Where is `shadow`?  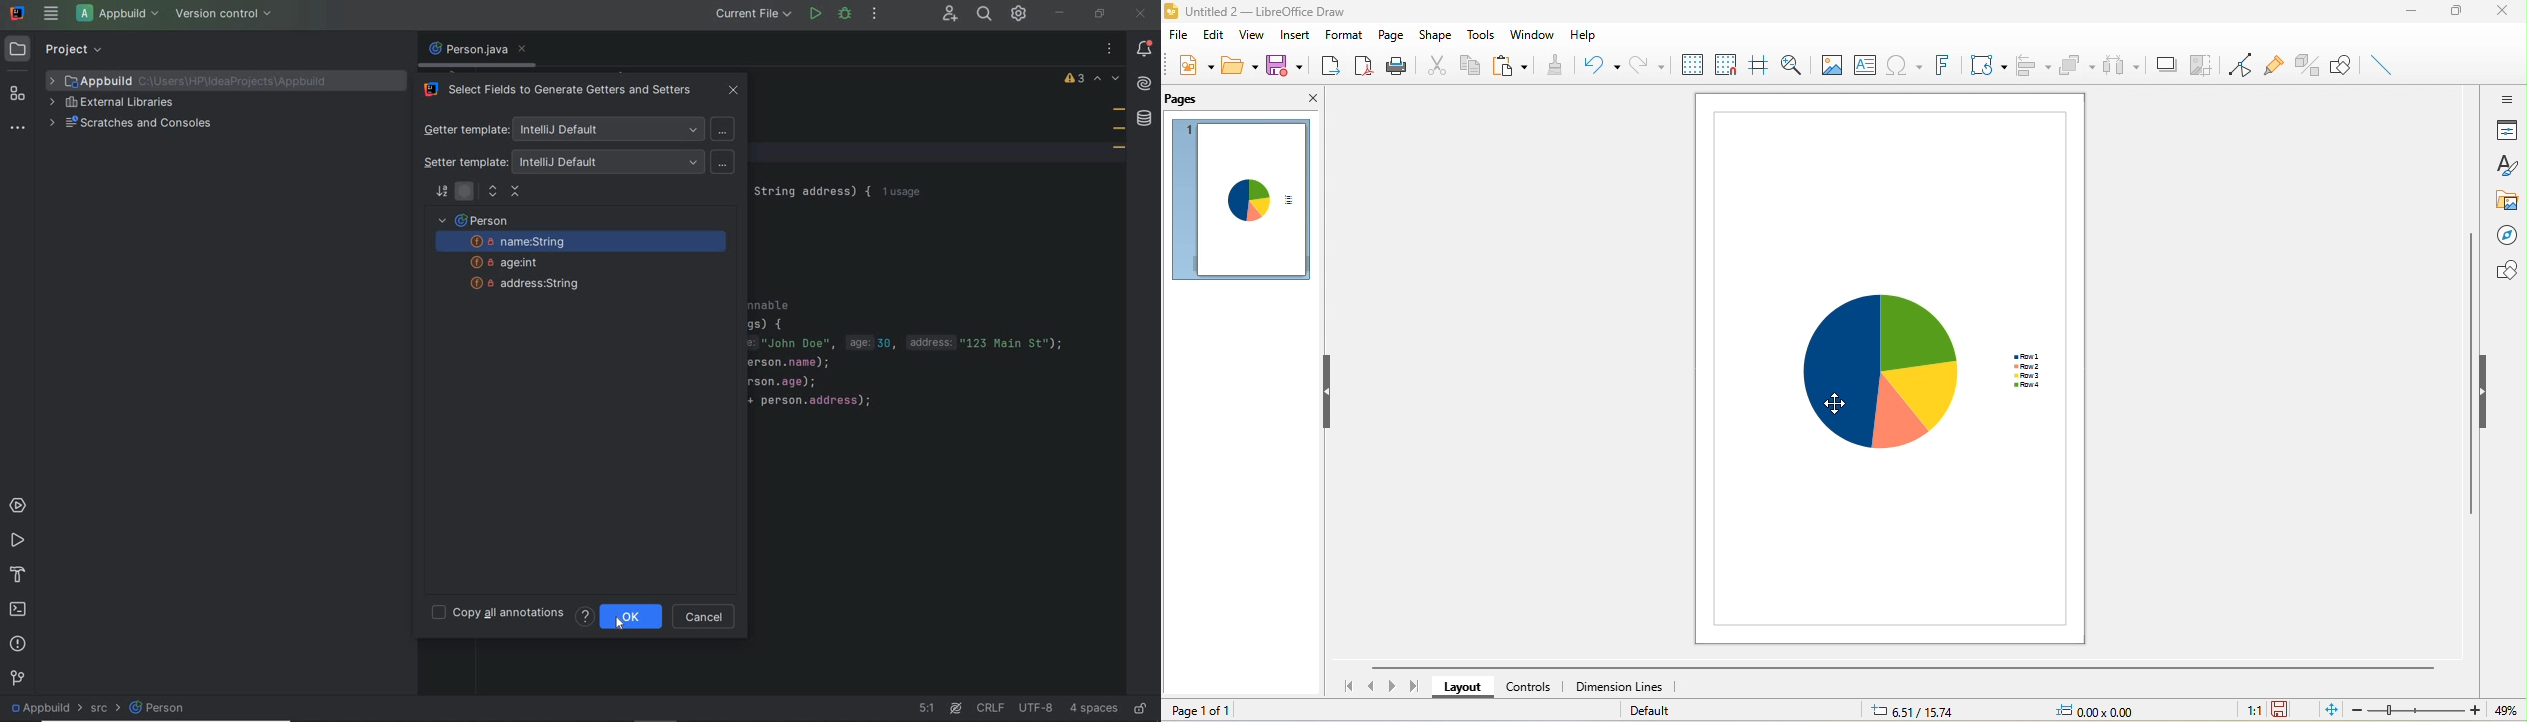 shadow is located at coordinates (2162, 64).